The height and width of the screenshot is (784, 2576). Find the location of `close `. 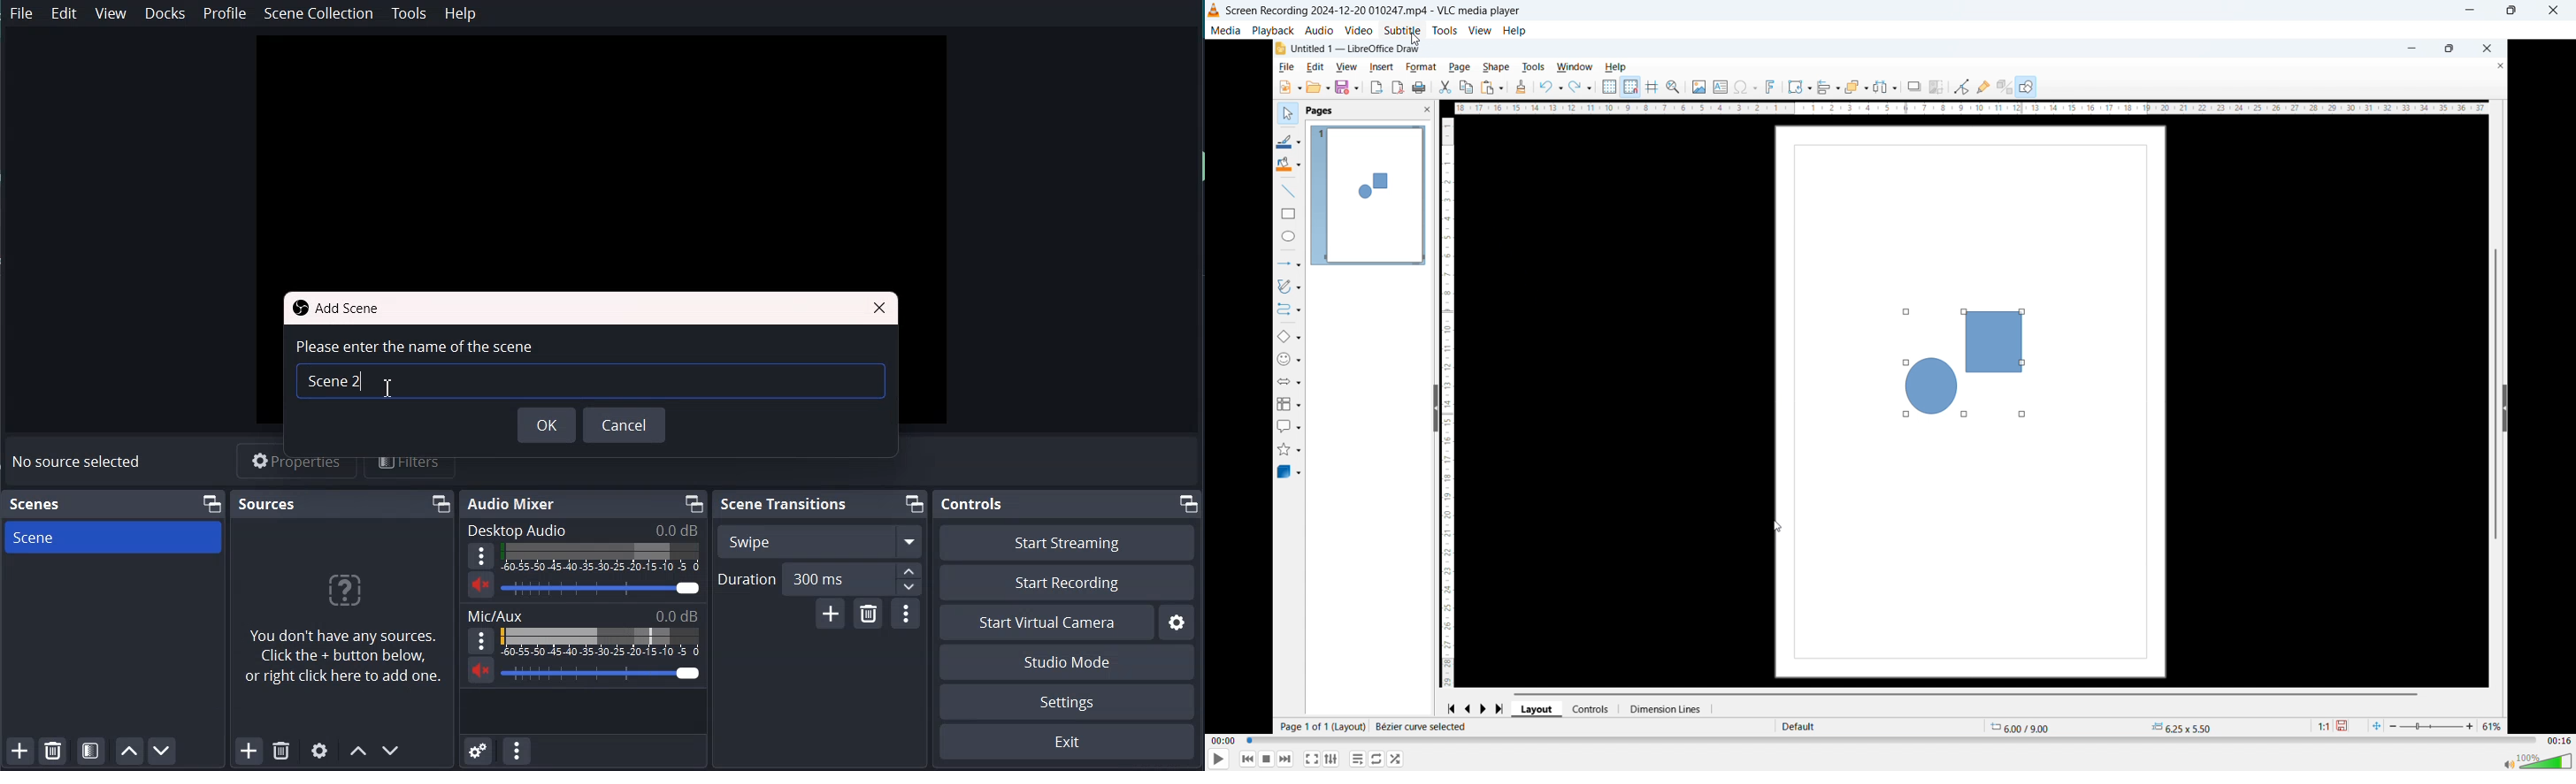

close  is located at coordinates (2554, 11).